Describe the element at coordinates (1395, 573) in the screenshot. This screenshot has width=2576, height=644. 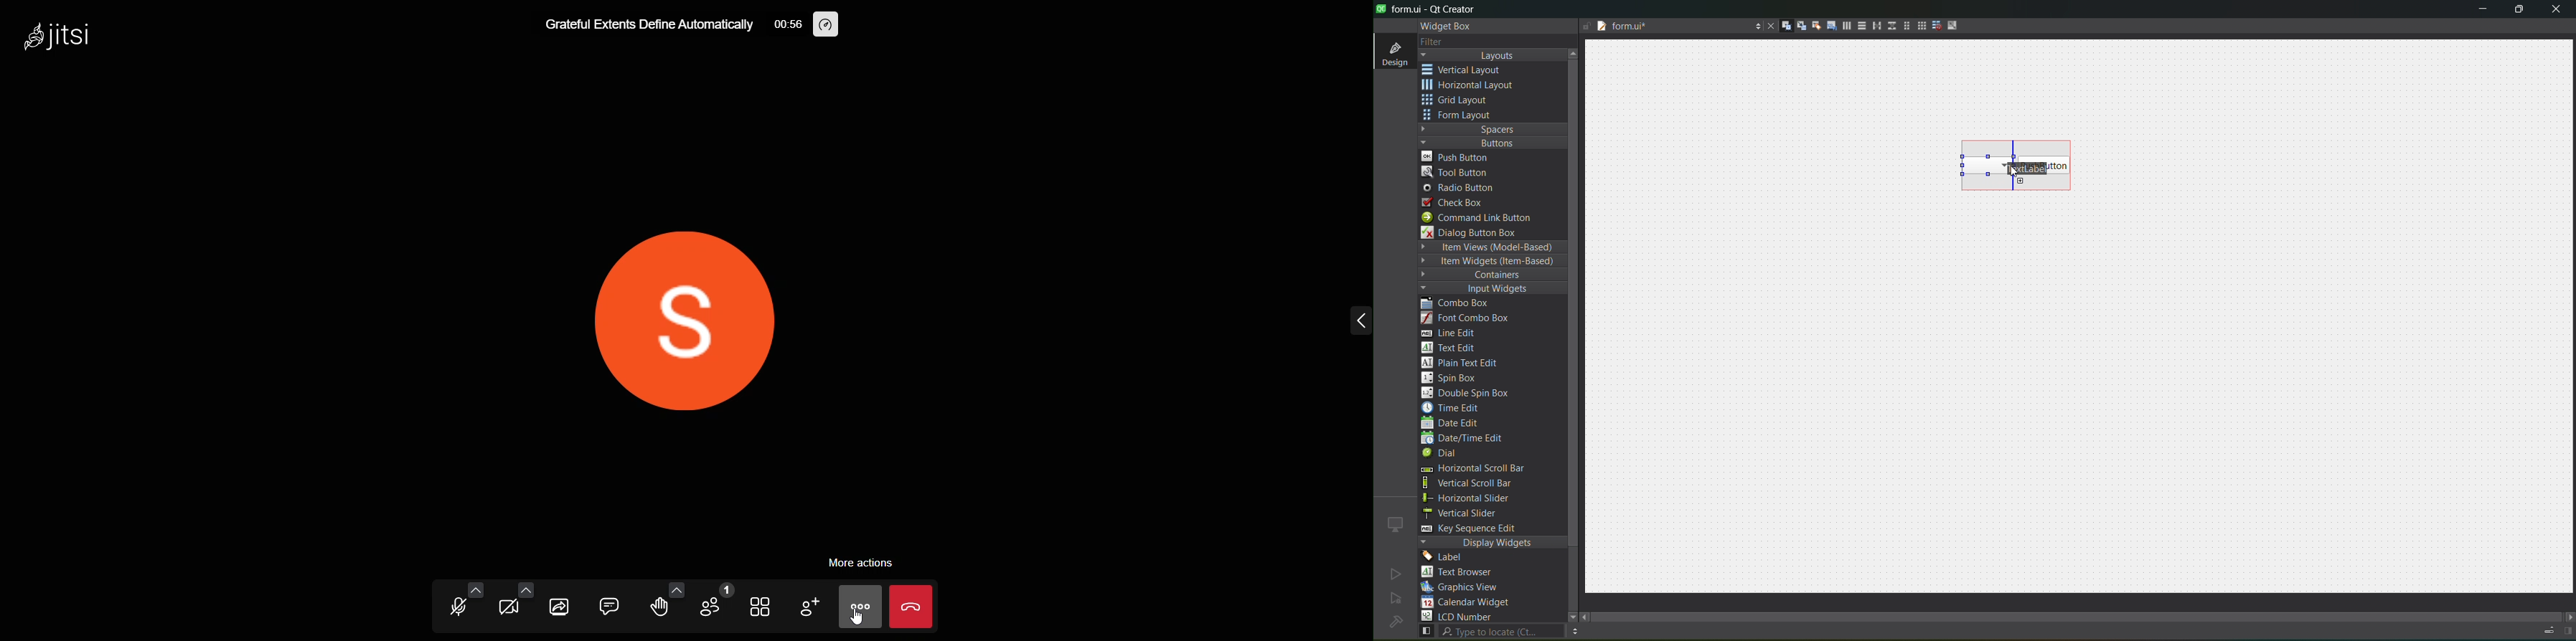
I see `no active project` at that location.